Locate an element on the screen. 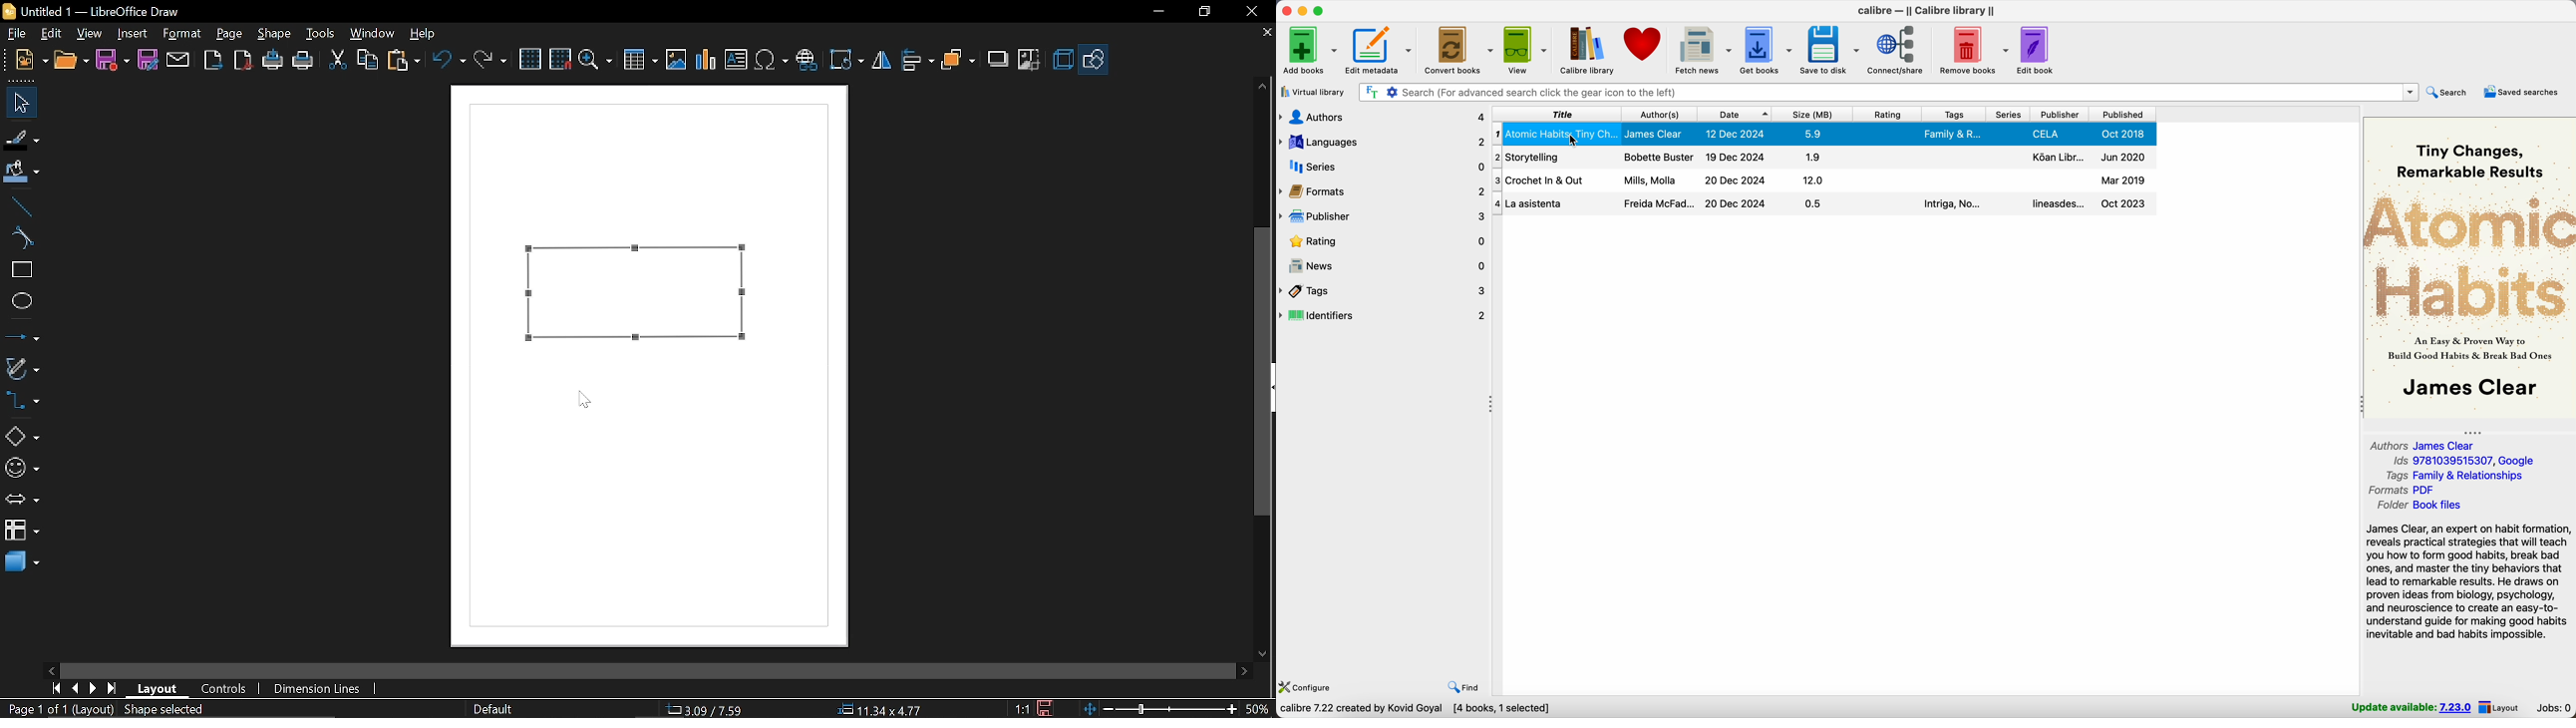 Image resolution: width=2576 pixels, height=728 pixels. crop is located at coordinates (1030, 59).